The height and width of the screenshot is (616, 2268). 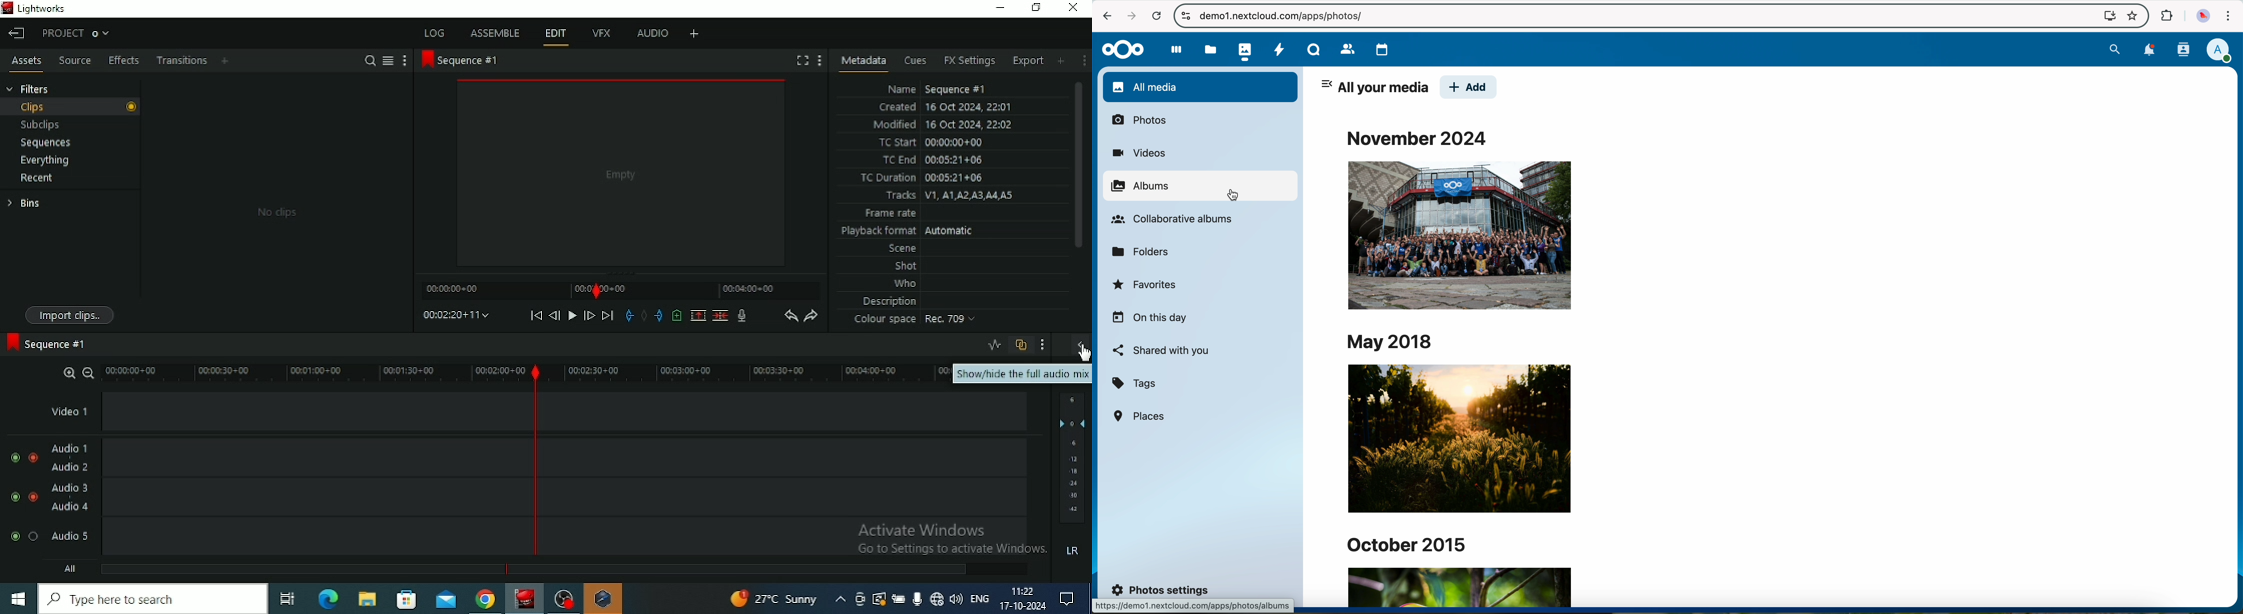 What do you see at coordinates (1044, 344) in the screenshot?
I see `Show settings menu` at bounding box center [1044, 344].